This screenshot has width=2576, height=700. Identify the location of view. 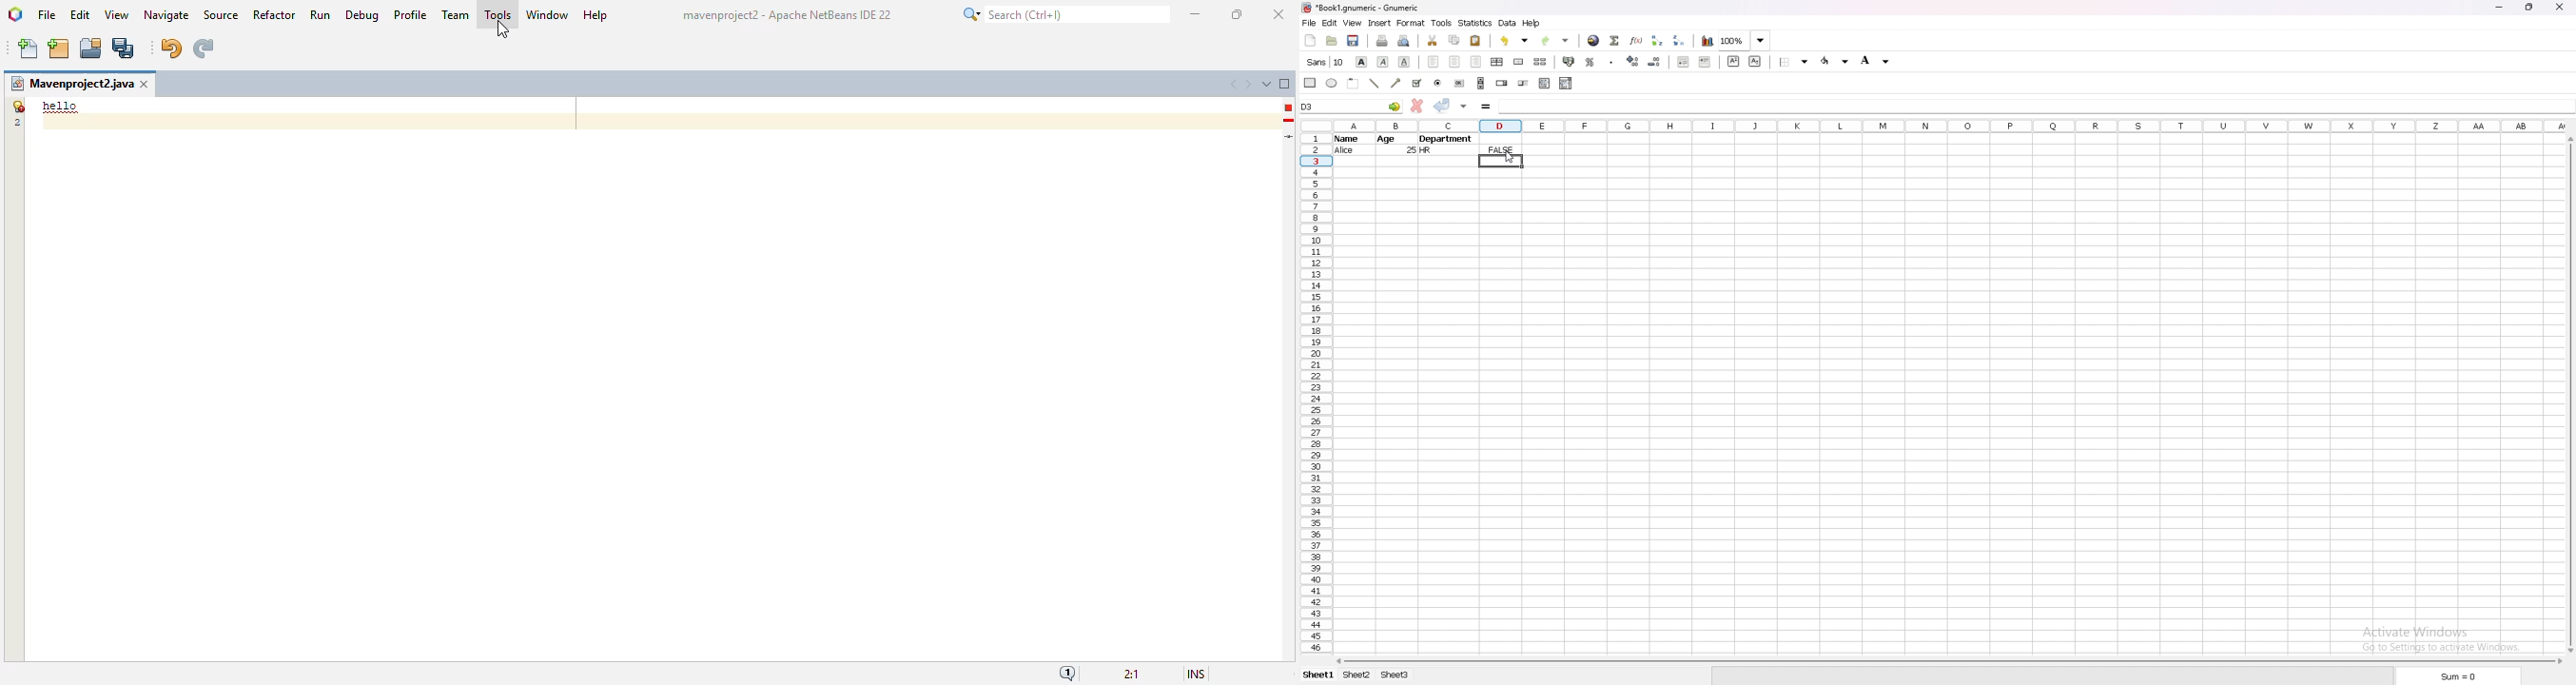
(117, 15).